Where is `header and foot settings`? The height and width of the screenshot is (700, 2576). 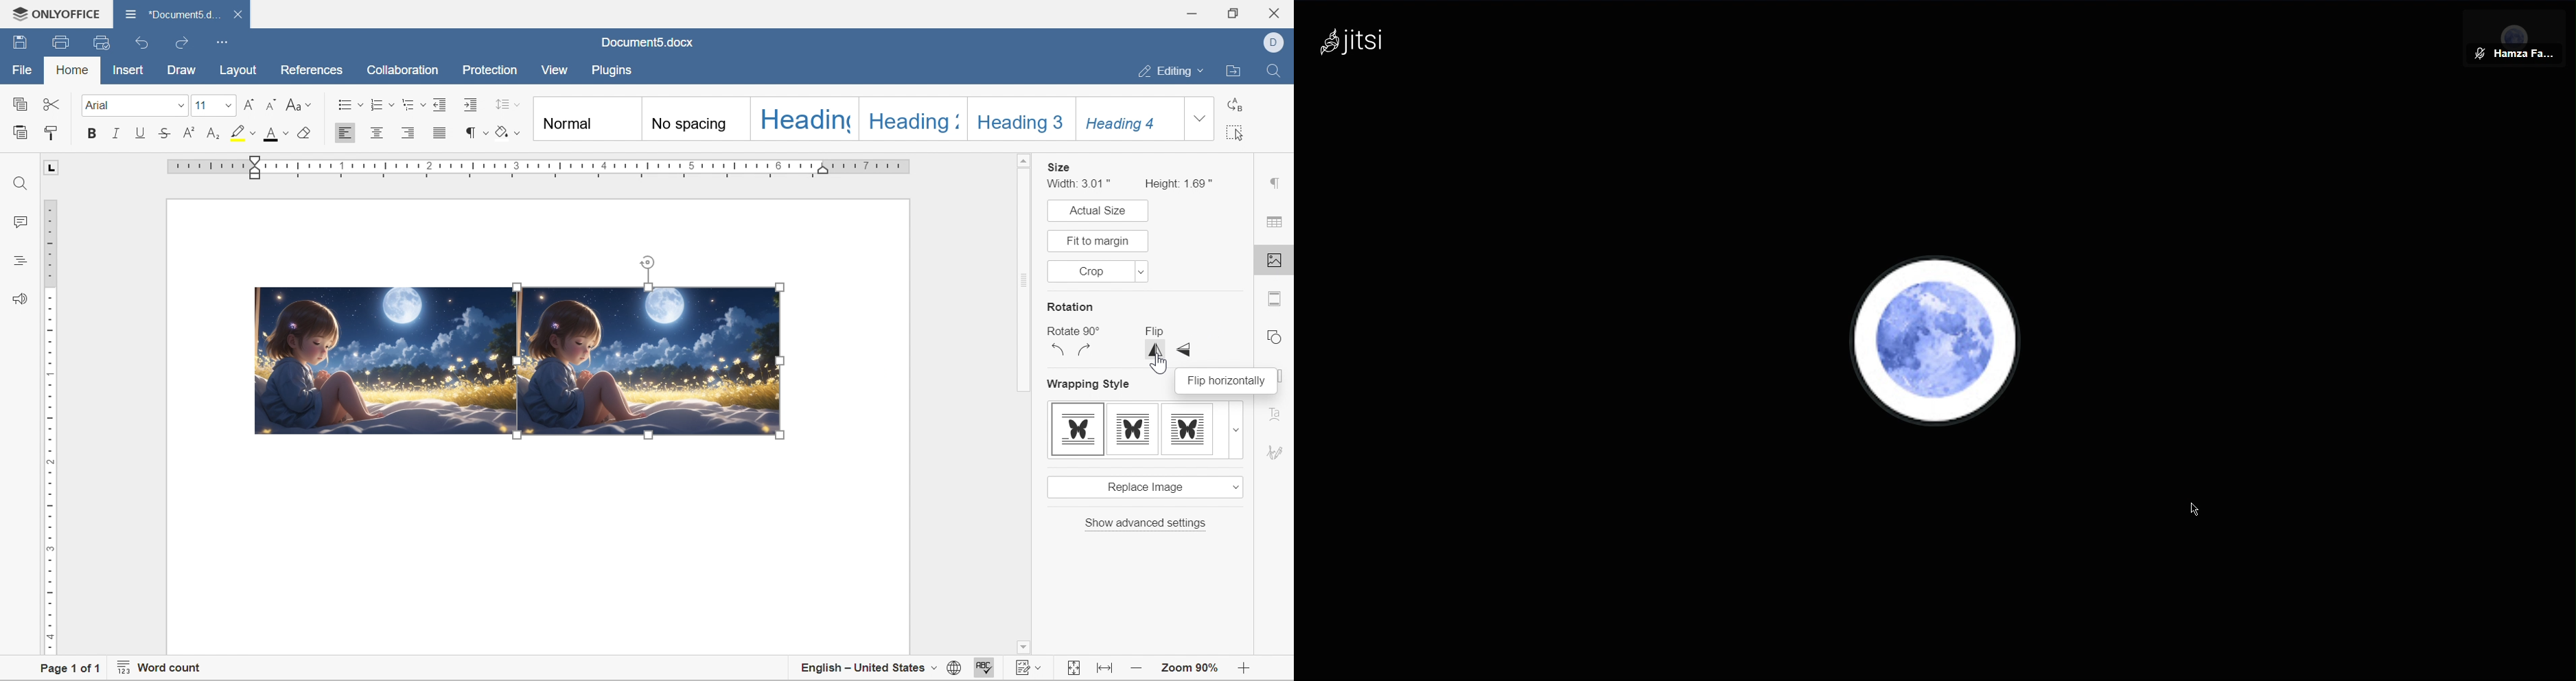
header and foot settings is located at coordinates (1276, 298).